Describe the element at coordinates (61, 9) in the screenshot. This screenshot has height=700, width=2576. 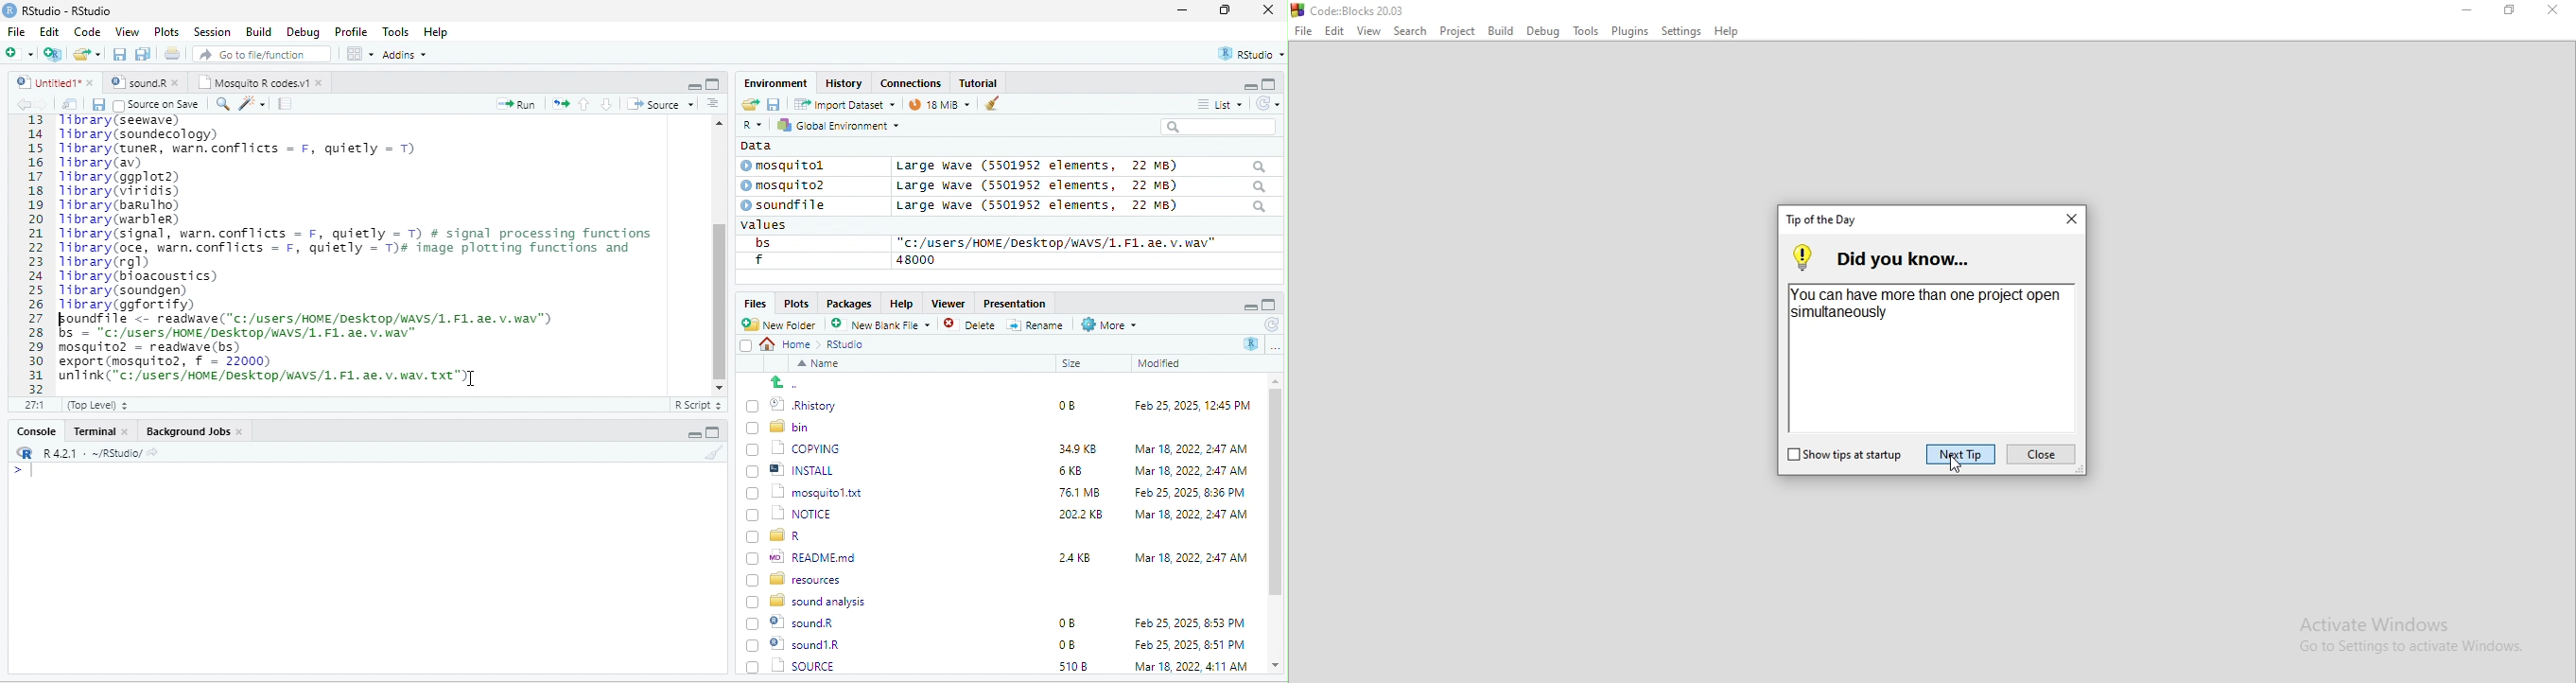
I see `RStudio` at that location.